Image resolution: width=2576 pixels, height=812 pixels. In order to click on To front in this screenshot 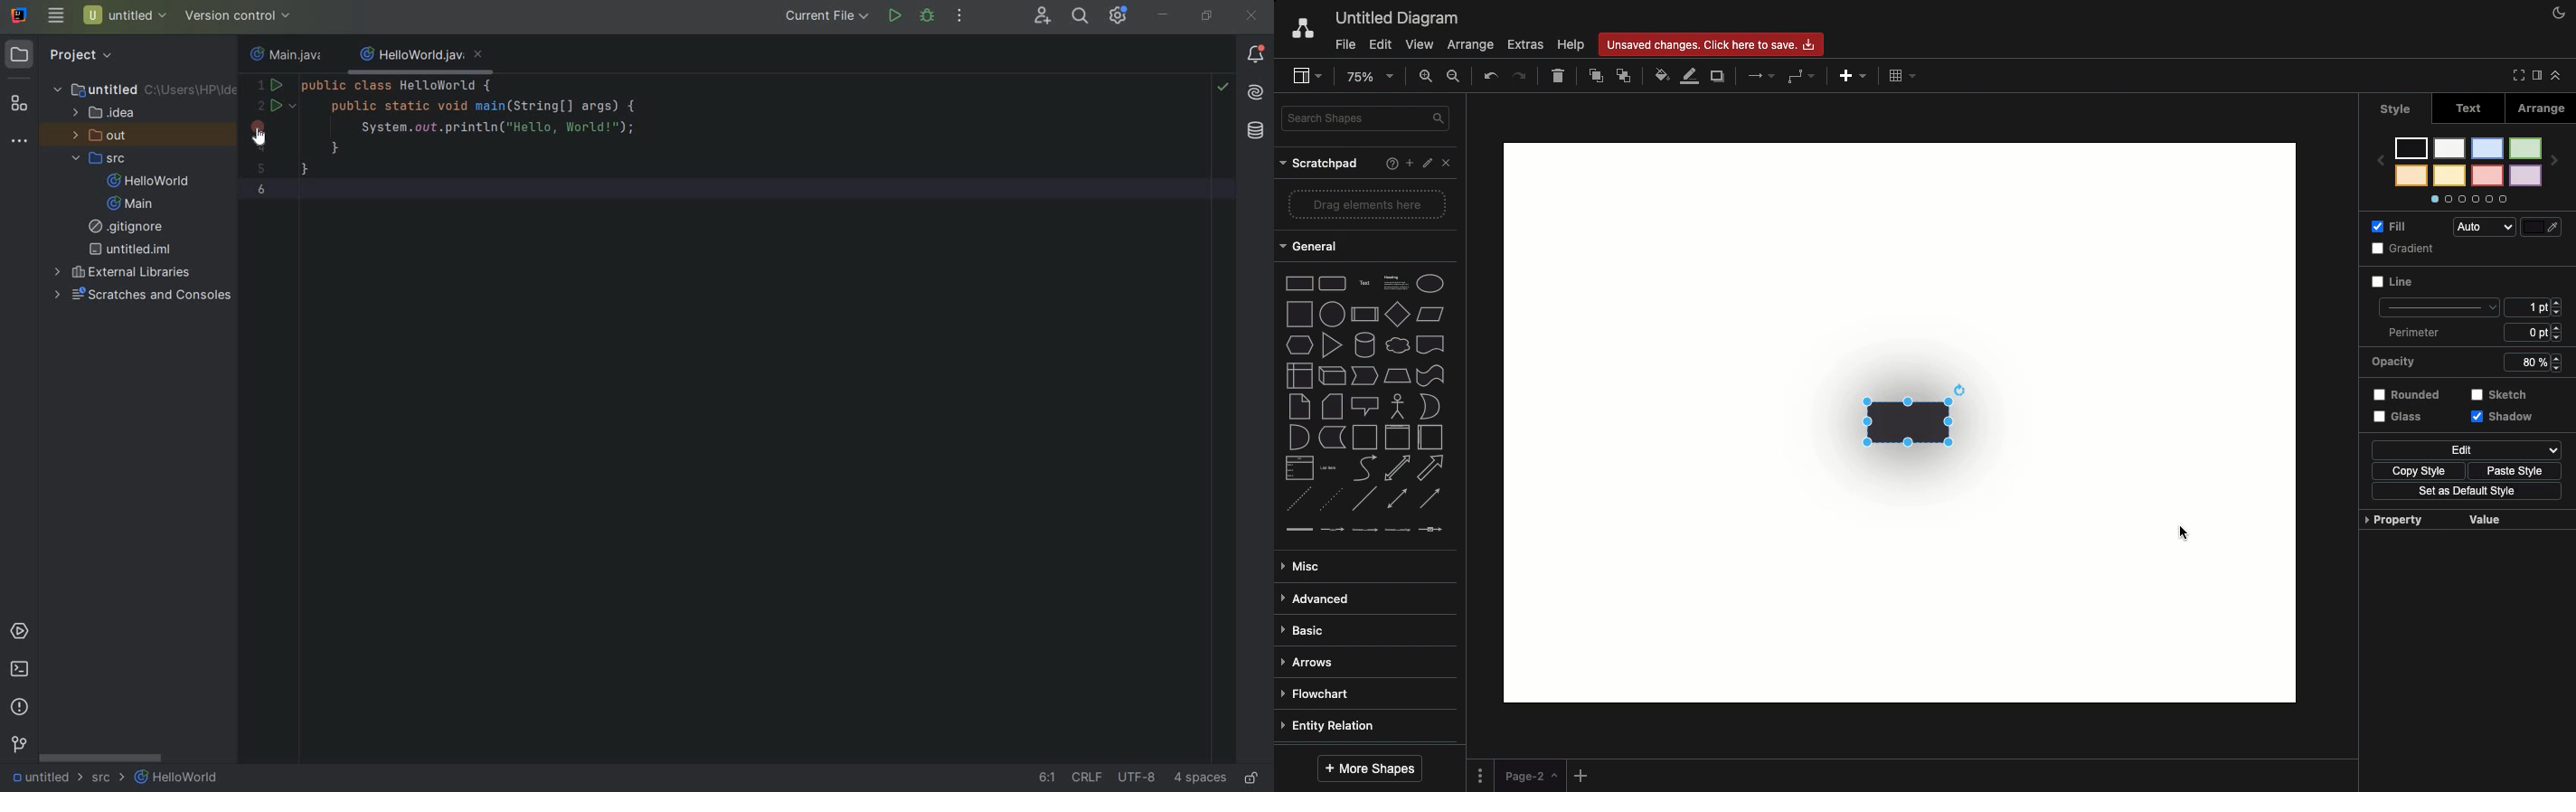, I will do `click(1596, 75)`.